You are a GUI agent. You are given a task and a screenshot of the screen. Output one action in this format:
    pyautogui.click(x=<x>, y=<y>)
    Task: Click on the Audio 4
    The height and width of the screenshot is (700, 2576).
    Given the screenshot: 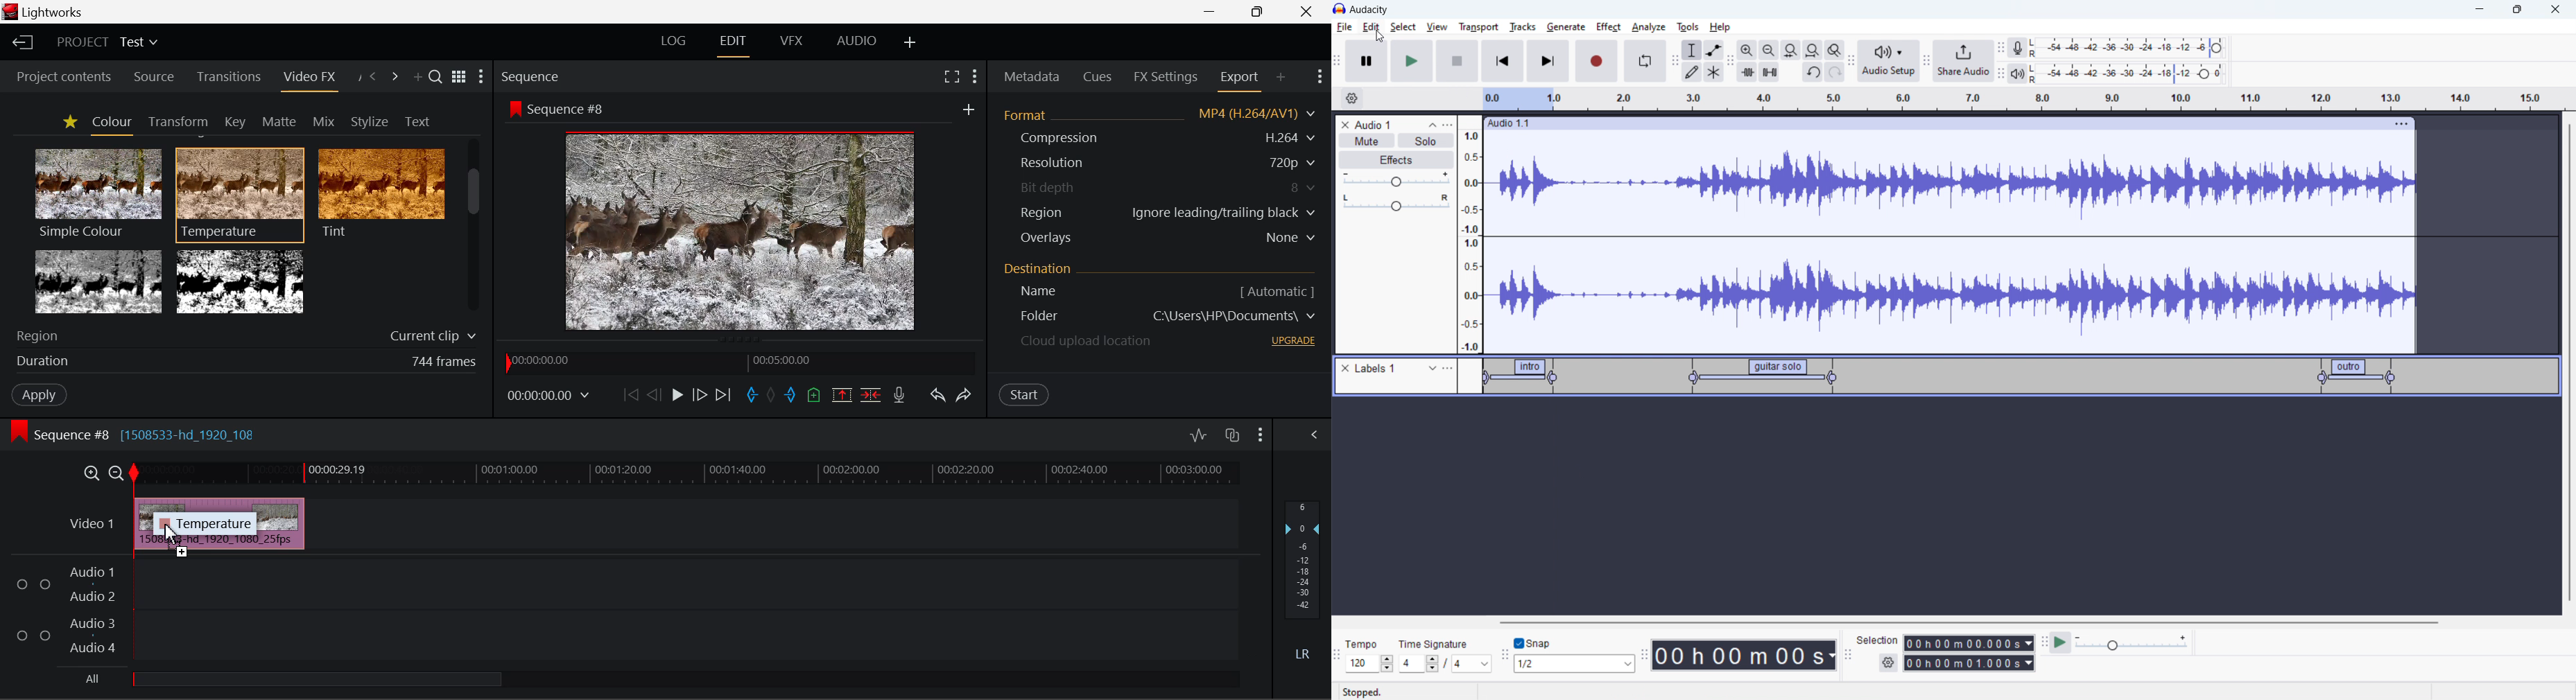 What is the action you would take?
    pyautogui.click(x=89, y=645)
    